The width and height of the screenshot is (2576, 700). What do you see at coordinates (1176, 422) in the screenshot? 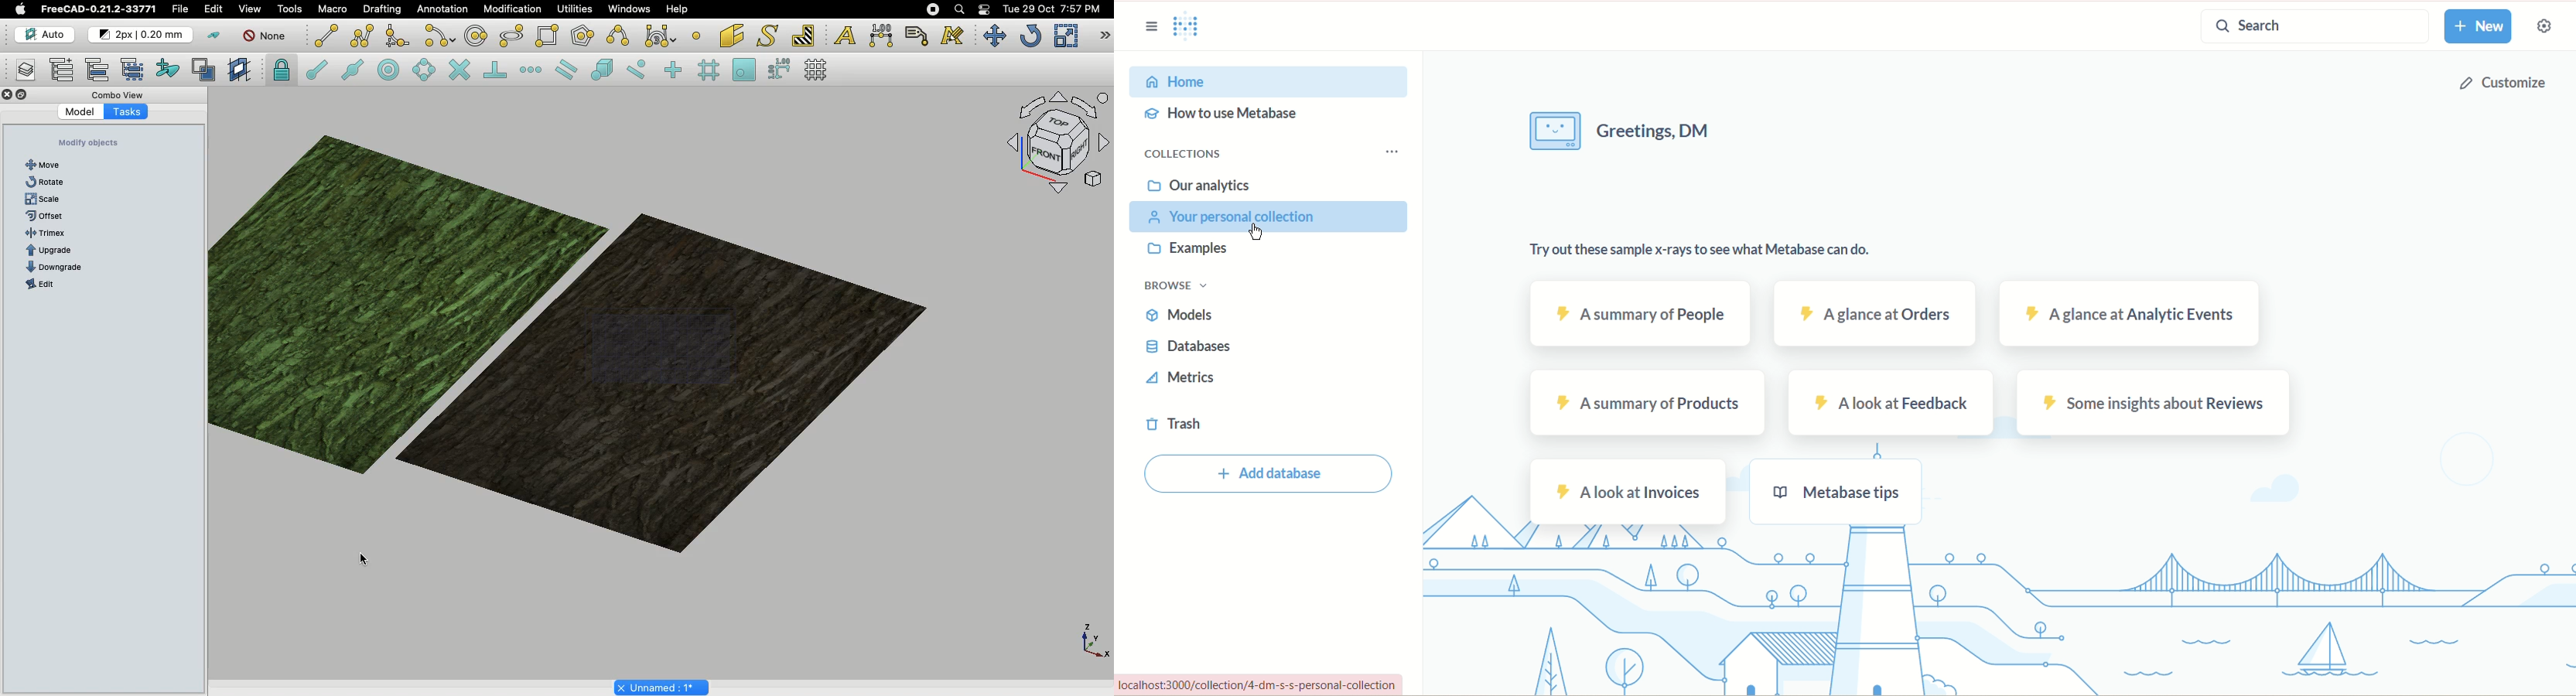
I see `trash` at bounding box center [1176, 422].